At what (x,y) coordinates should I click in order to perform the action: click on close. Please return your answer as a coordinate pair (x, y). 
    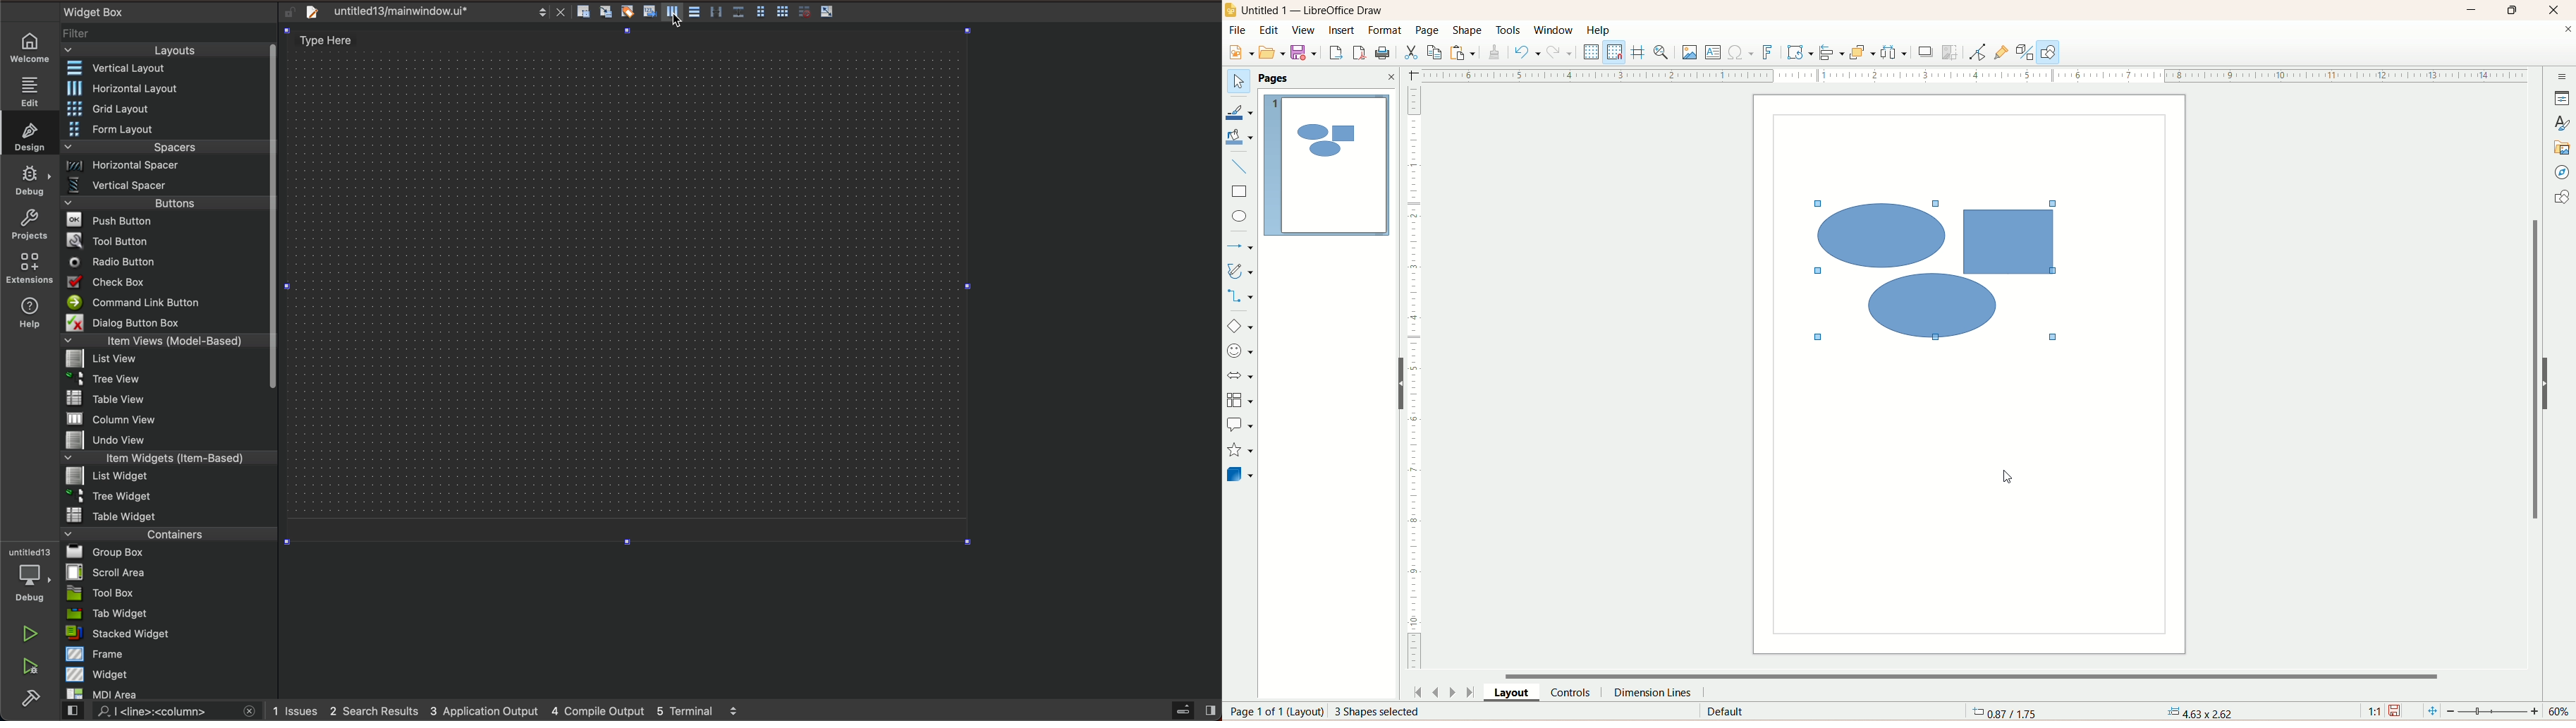
    Looking at the image, I should click on (2556, 11).